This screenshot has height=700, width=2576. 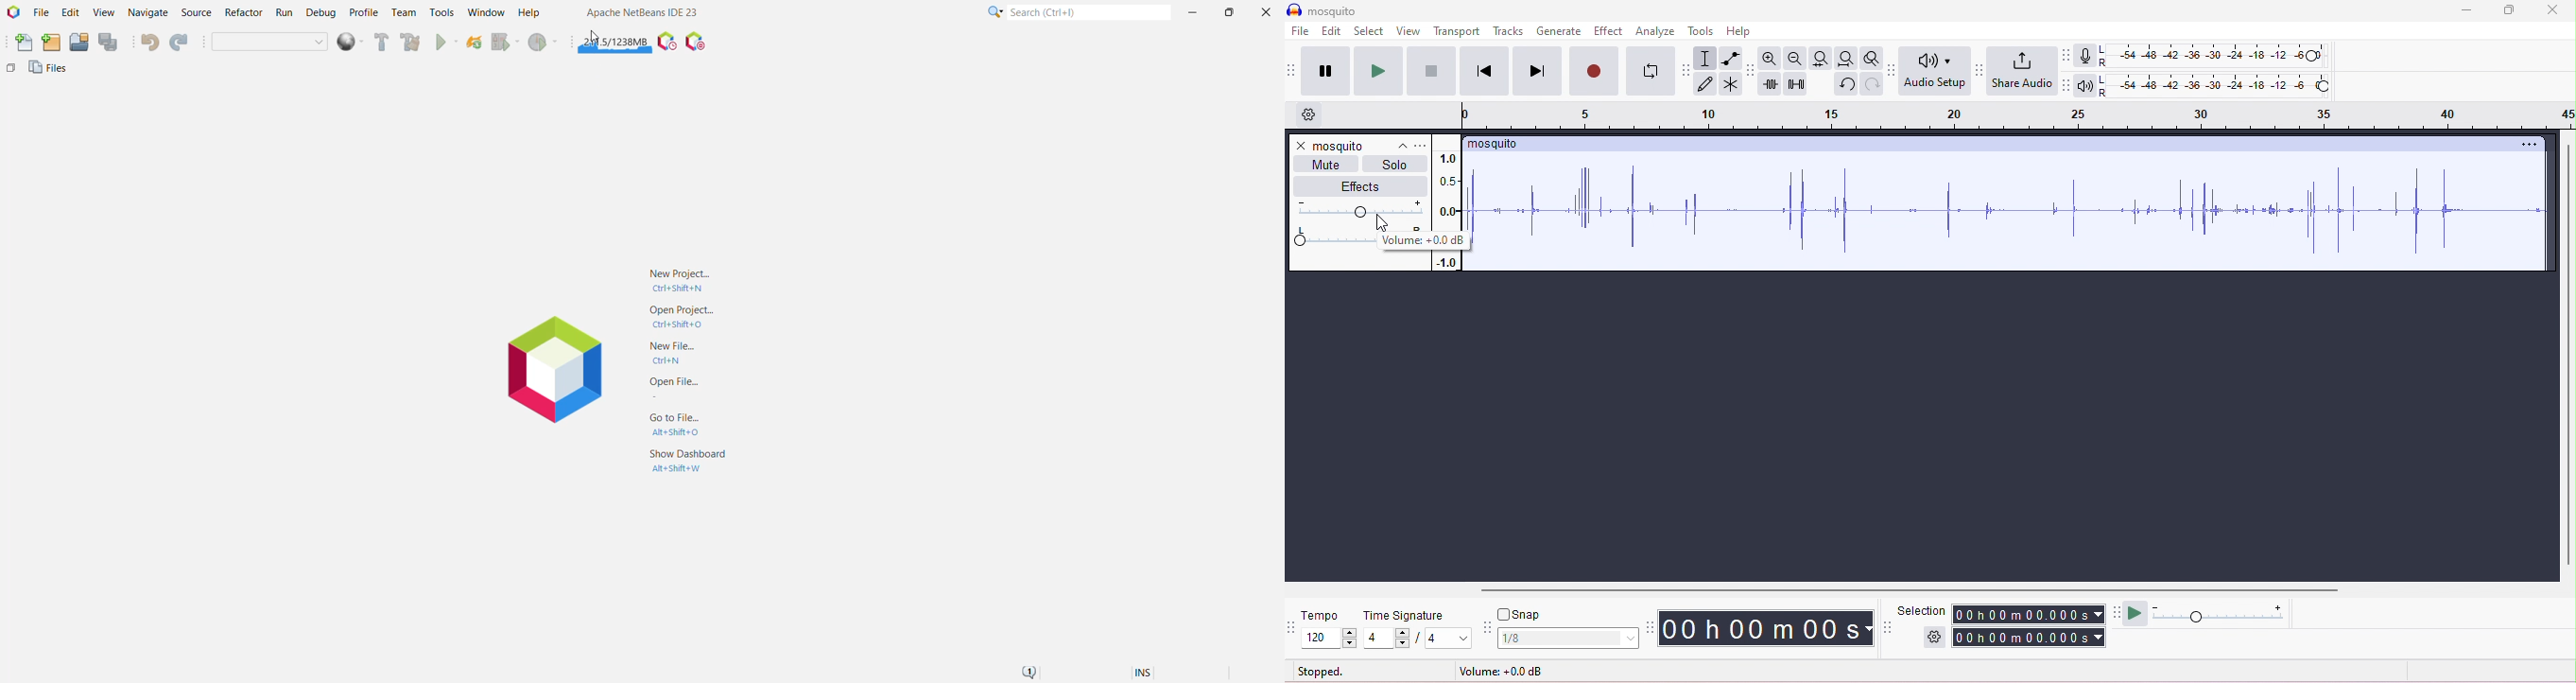 What do you see at coordinates (2021, 70) in the screenshot?
I see `share audio` at bounding box center [2021, 70].